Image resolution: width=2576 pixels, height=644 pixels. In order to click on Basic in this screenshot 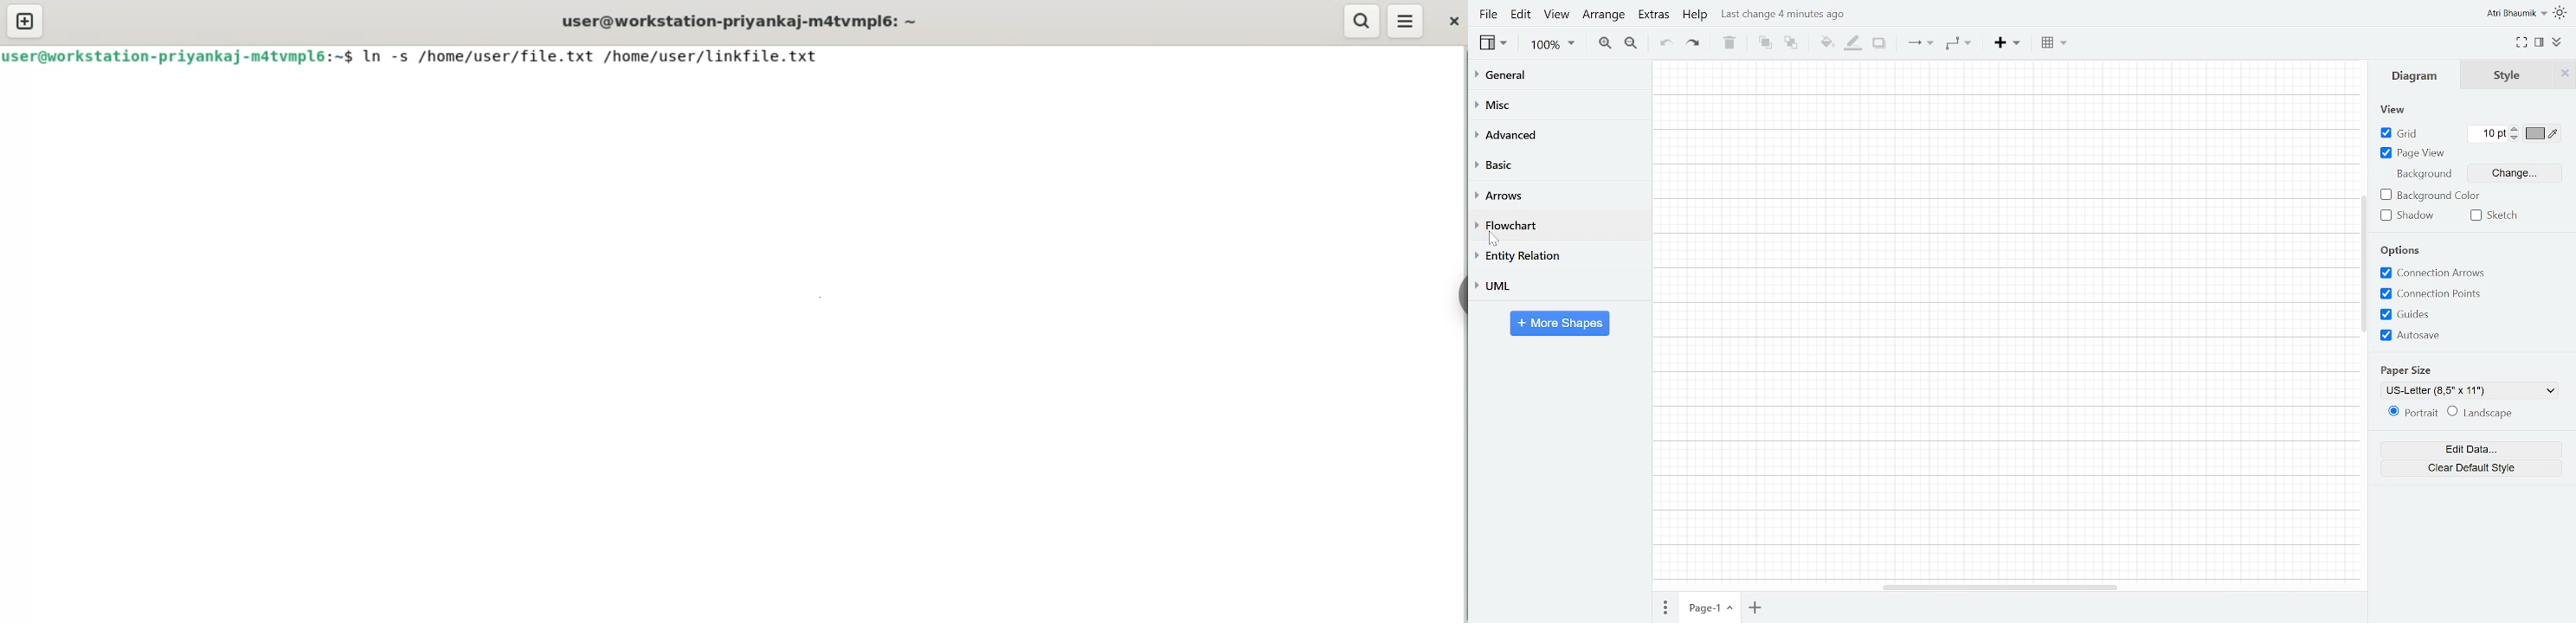, I will do `click(1556, 165)`.